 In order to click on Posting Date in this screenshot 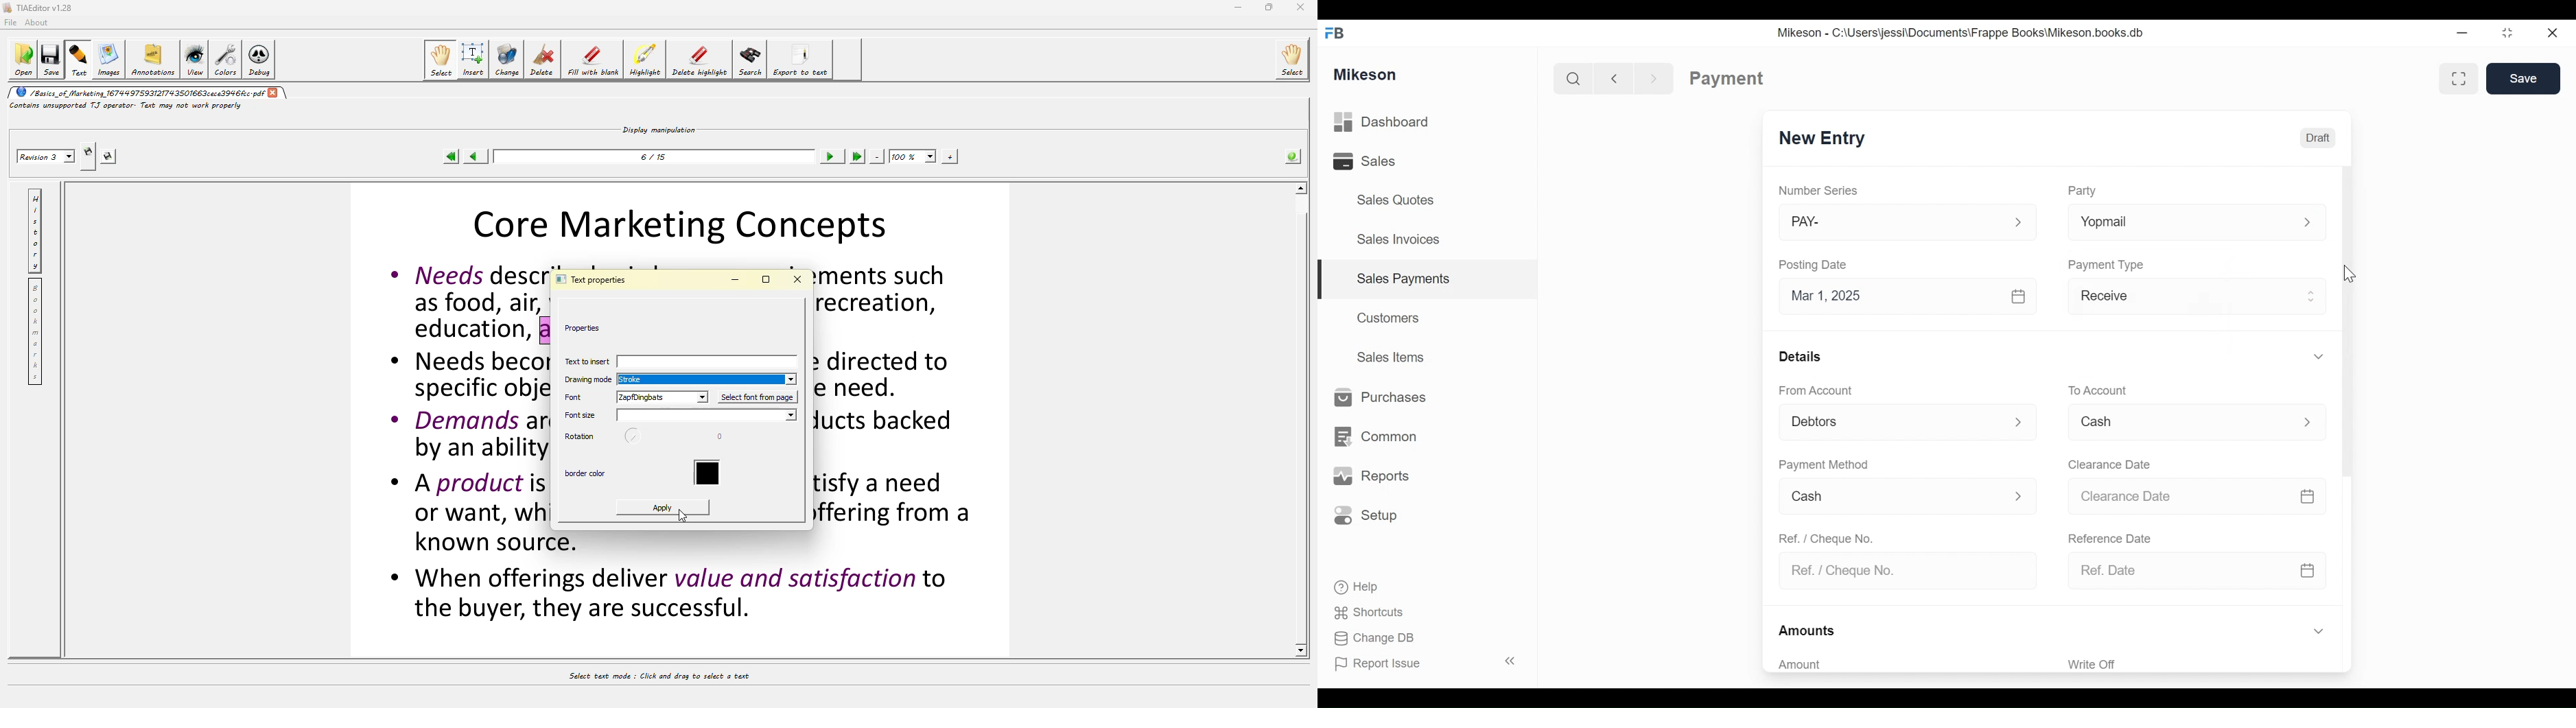, I will do `click(1820, 266)`.